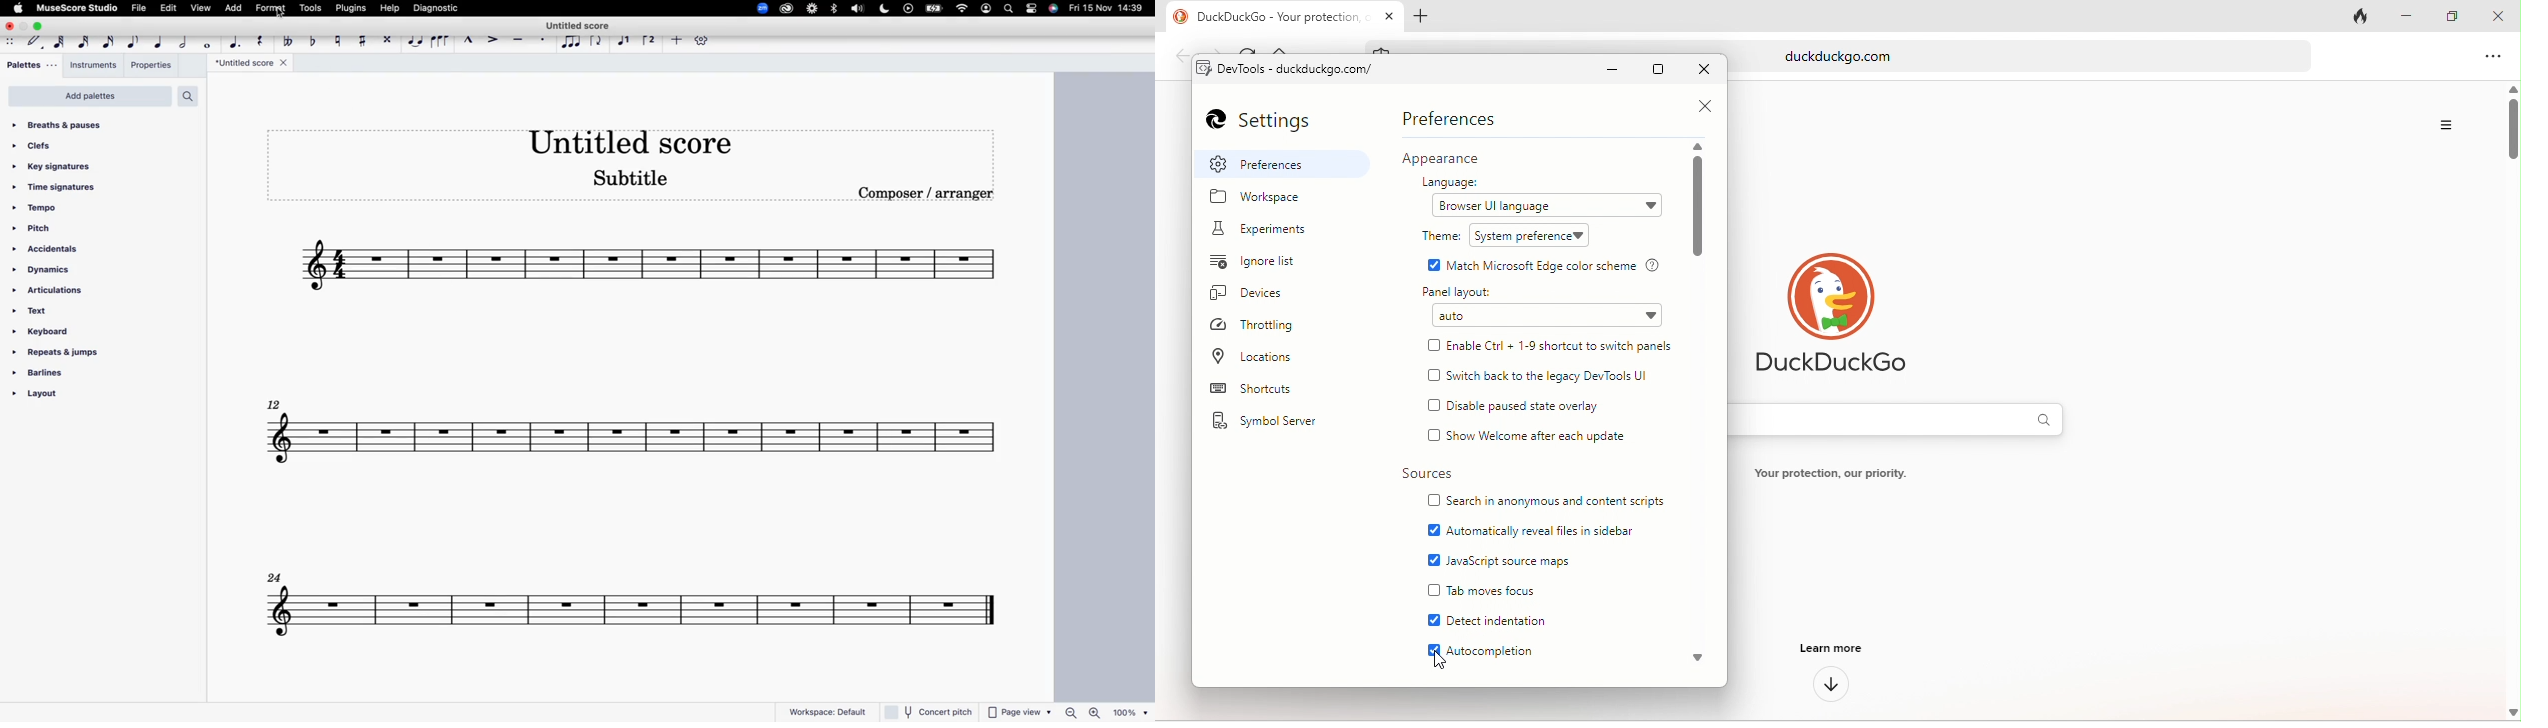 The height and width of the screenshot is (728, 2548). What do you see at coordinates (55, 250) in the screenshot?
I see `accidentals` at bounding box center [55, 250].